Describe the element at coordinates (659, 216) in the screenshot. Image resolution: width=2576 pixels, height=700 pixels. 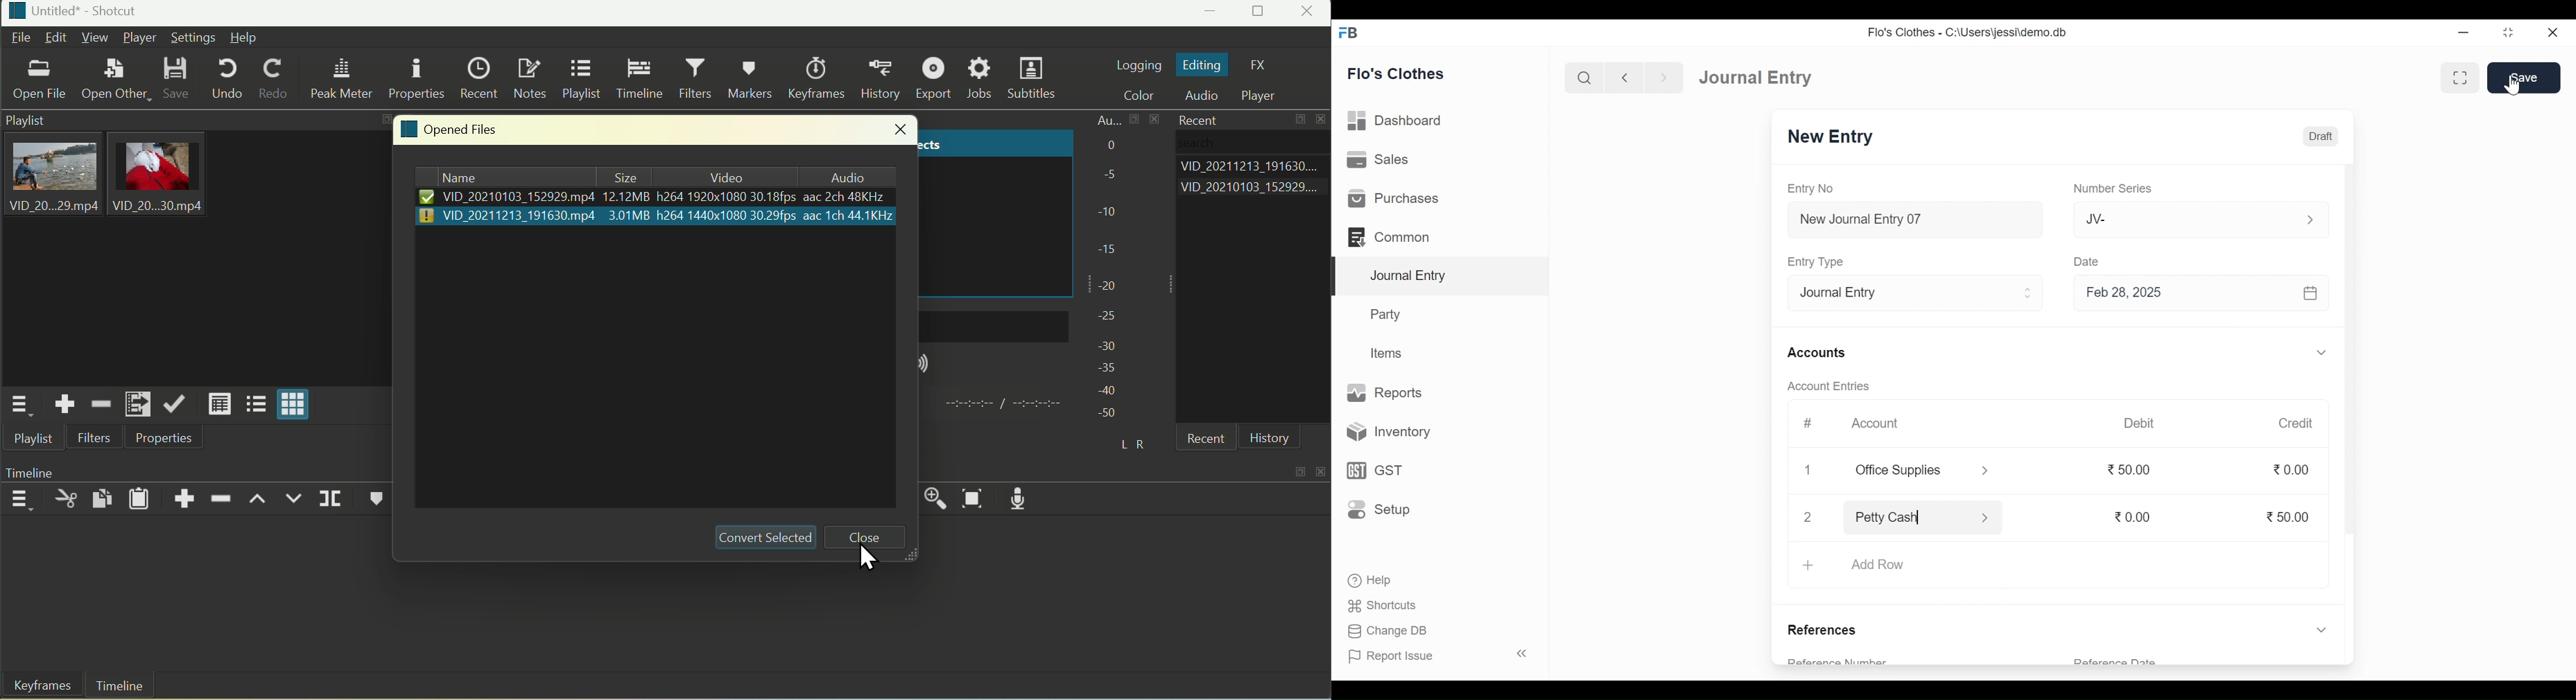
I see `video file` at that location.